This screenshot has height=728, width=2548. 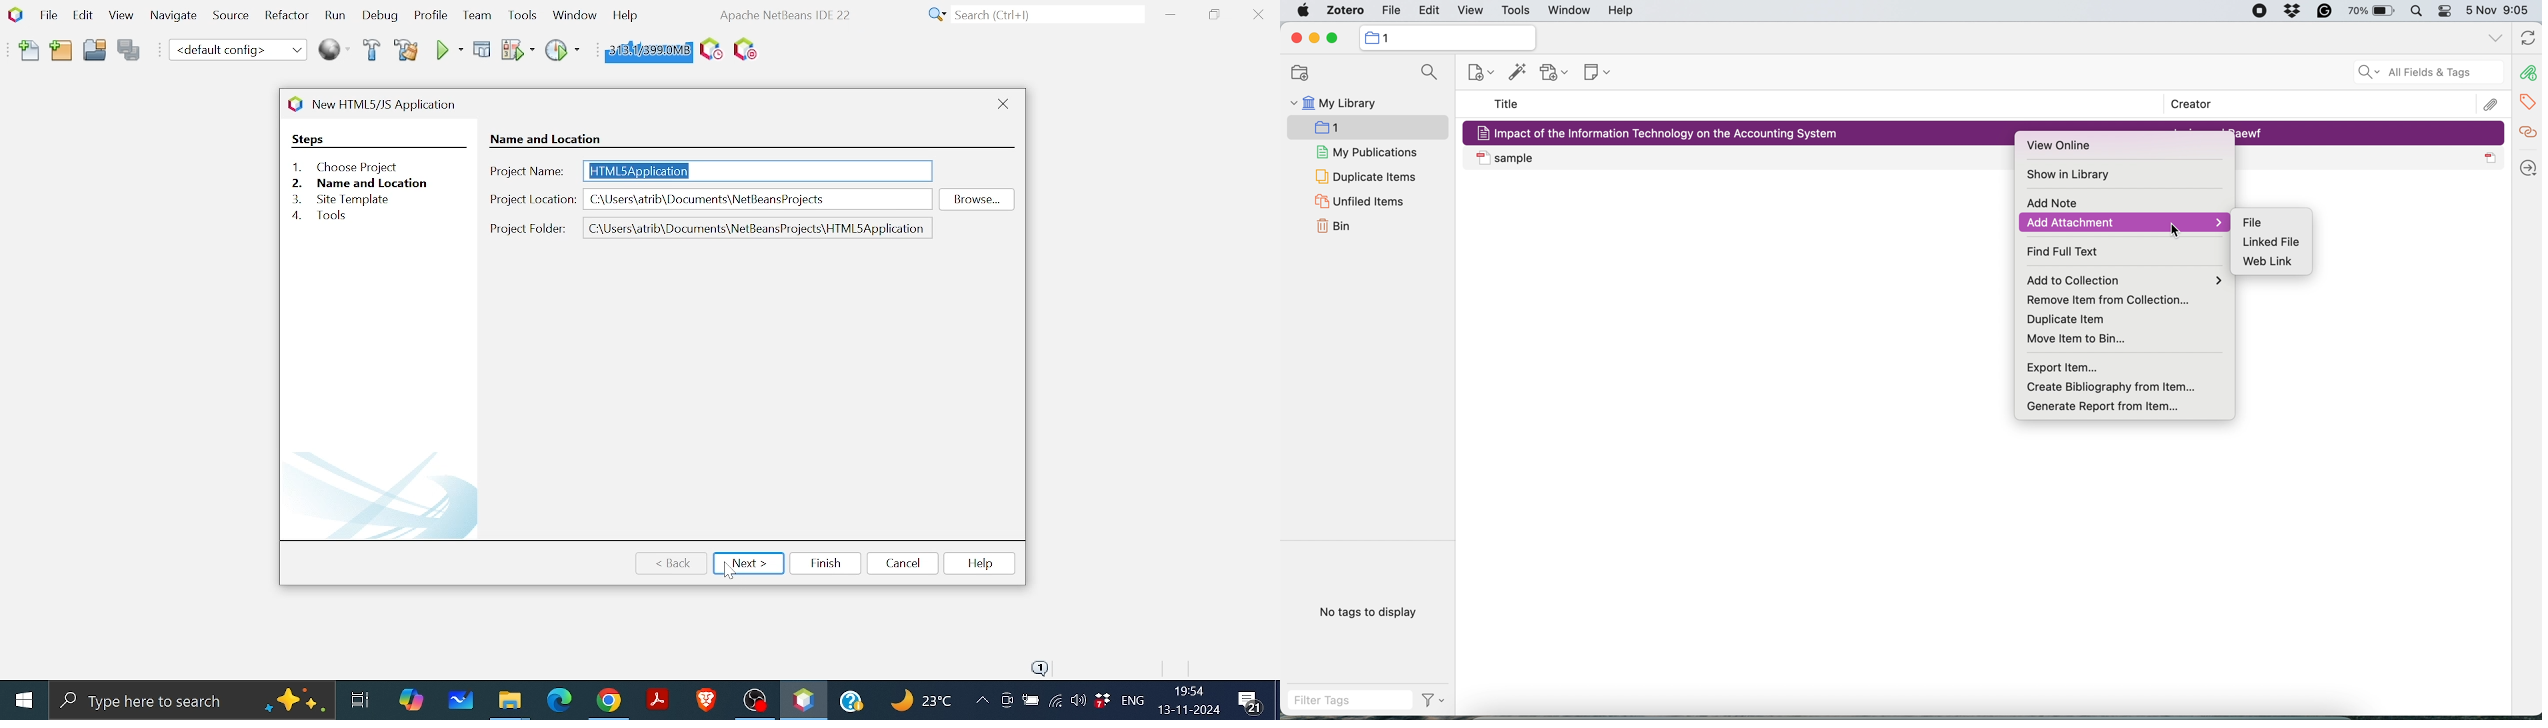 I want to click on remove item from collection, so click(x=2119, y=299).